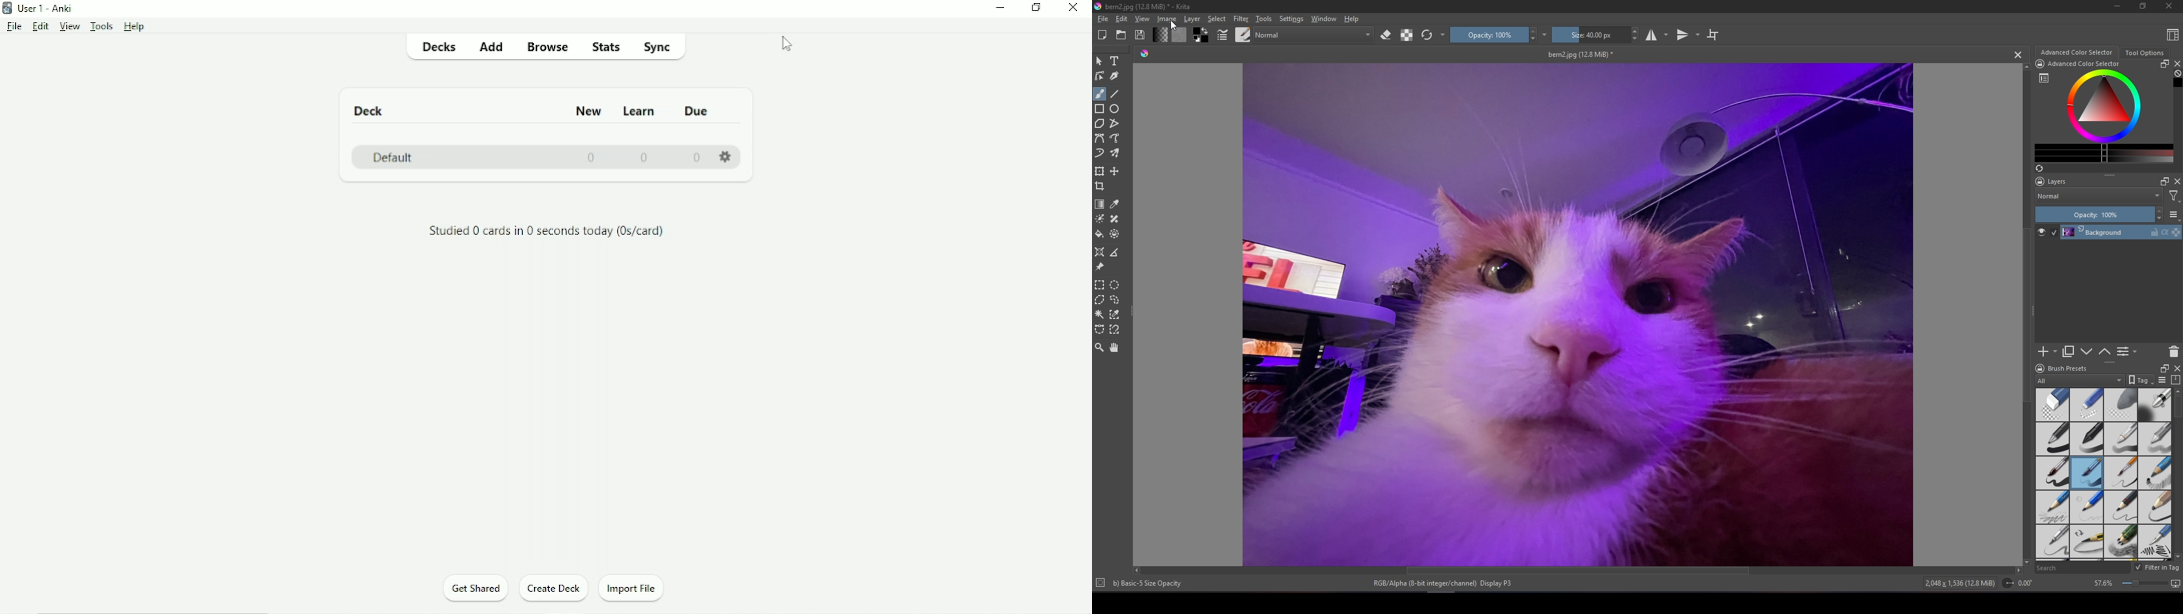 This screenshot has width=2184, height=616. Describe the element at coordinates (697, 109) in the screenshot. I see `Due` at that location.